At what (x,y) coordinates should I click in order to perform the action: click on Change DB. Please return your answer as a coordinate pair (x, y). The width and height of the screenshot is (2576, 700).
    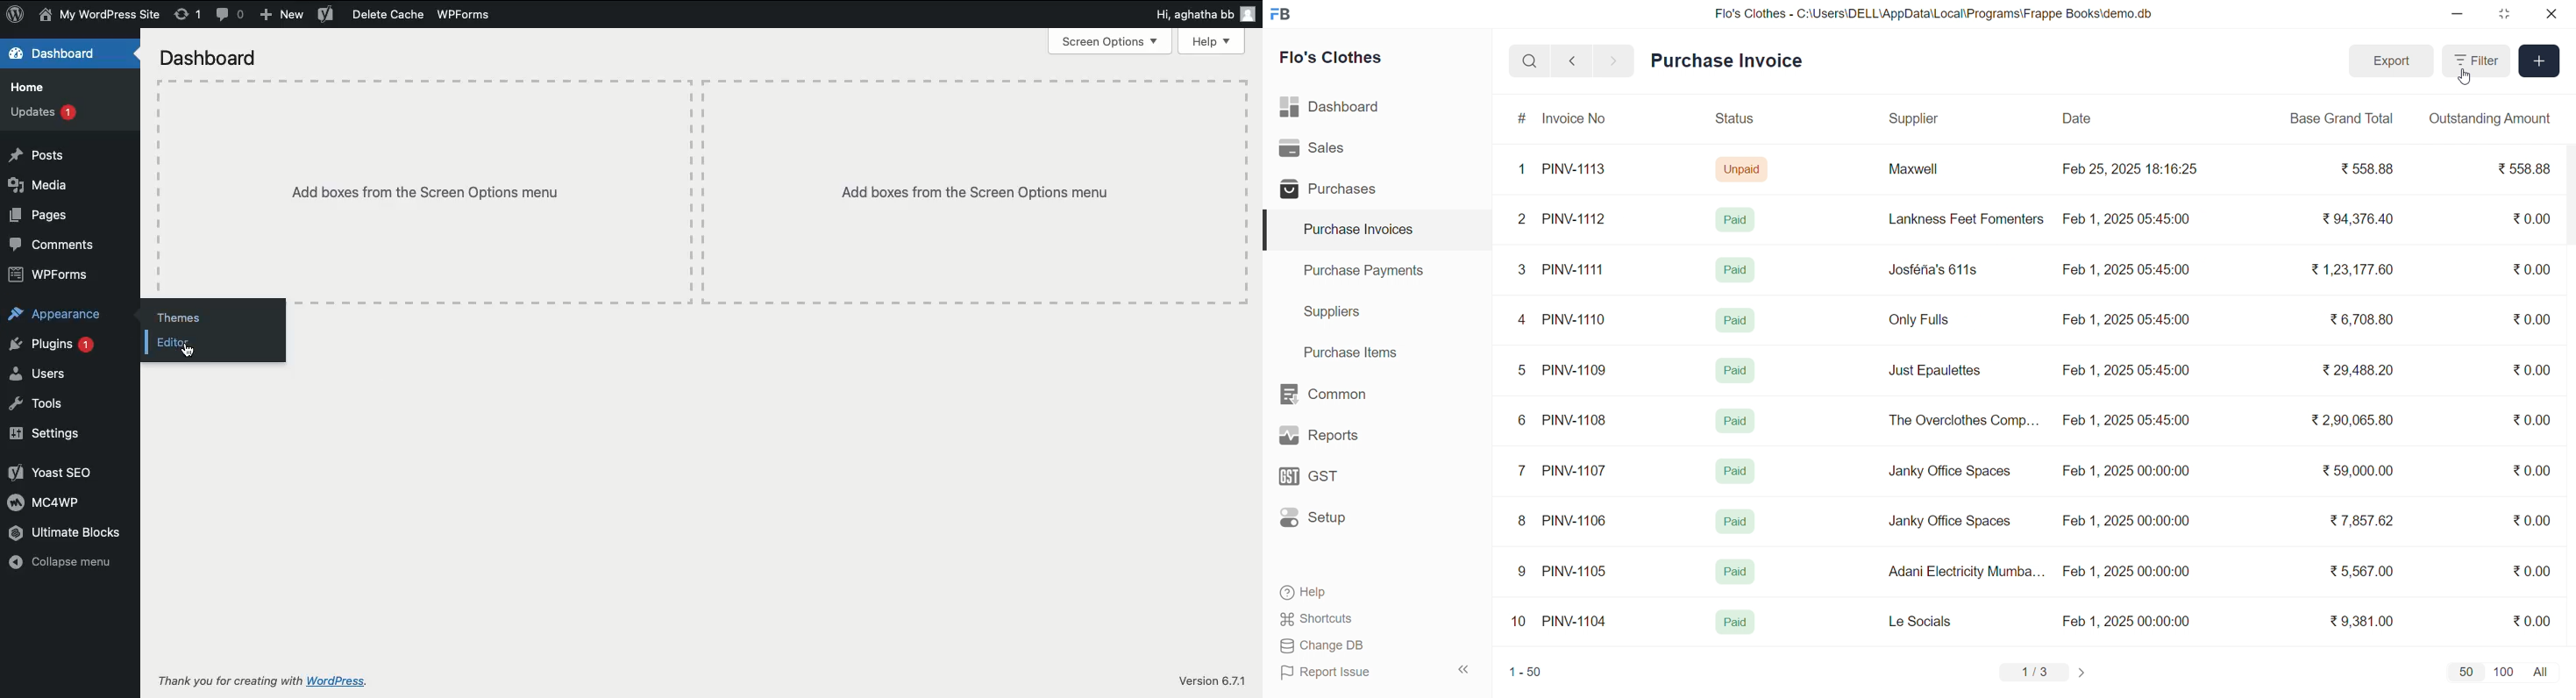
    Looking at the image, I should click on (1349, 646).